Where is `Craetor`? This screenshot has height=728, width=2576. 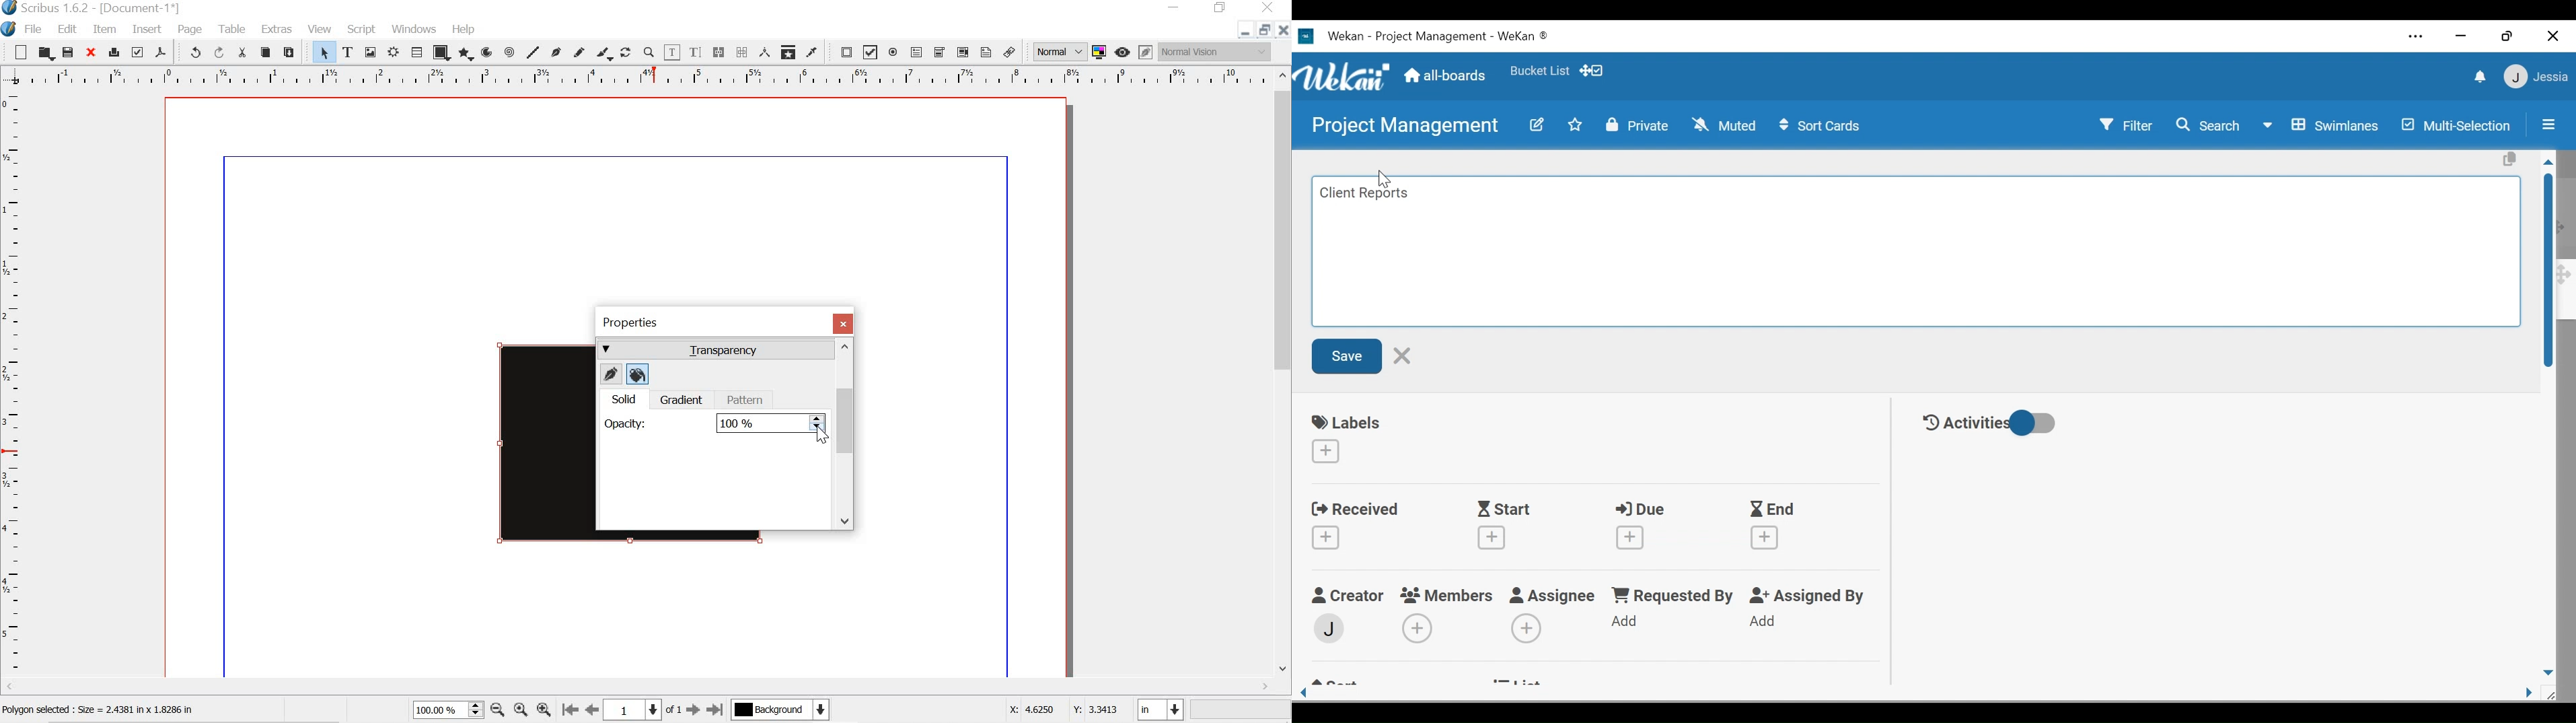
Craetor is located at coordinates (1347, 594).